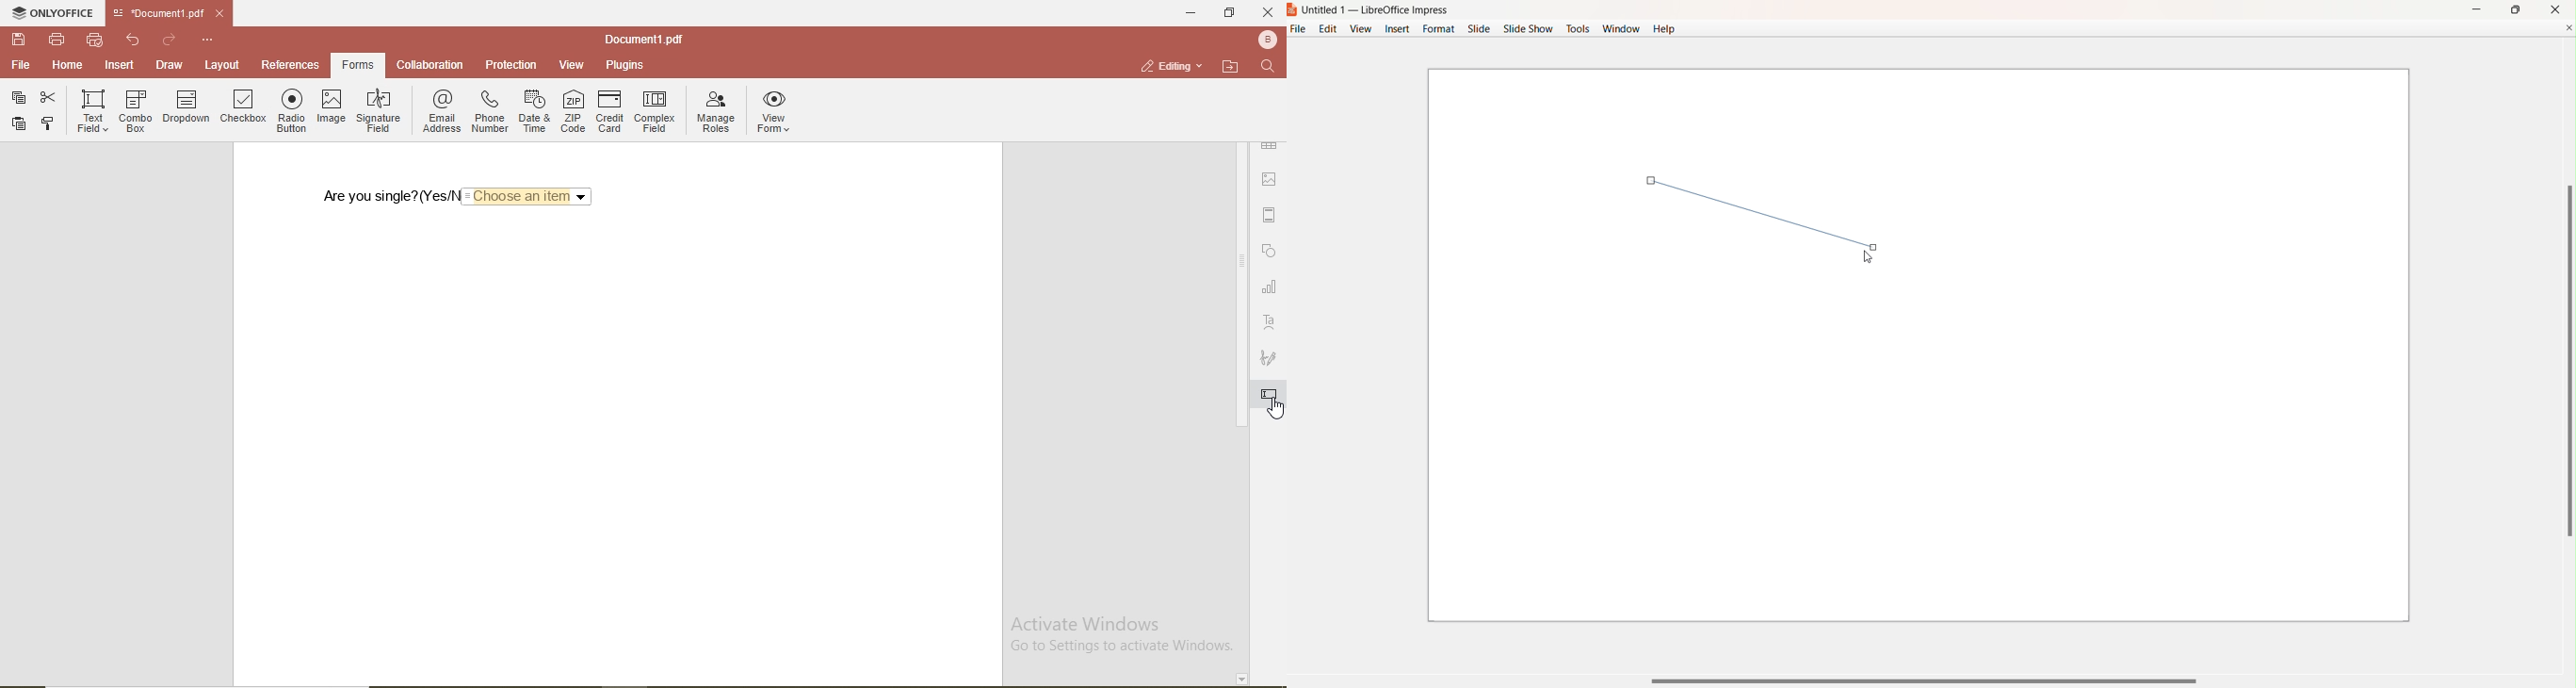  What do you see at coordinates (169, 65) in the screenshot?
I see `draw` at bounding box center [169, 65].